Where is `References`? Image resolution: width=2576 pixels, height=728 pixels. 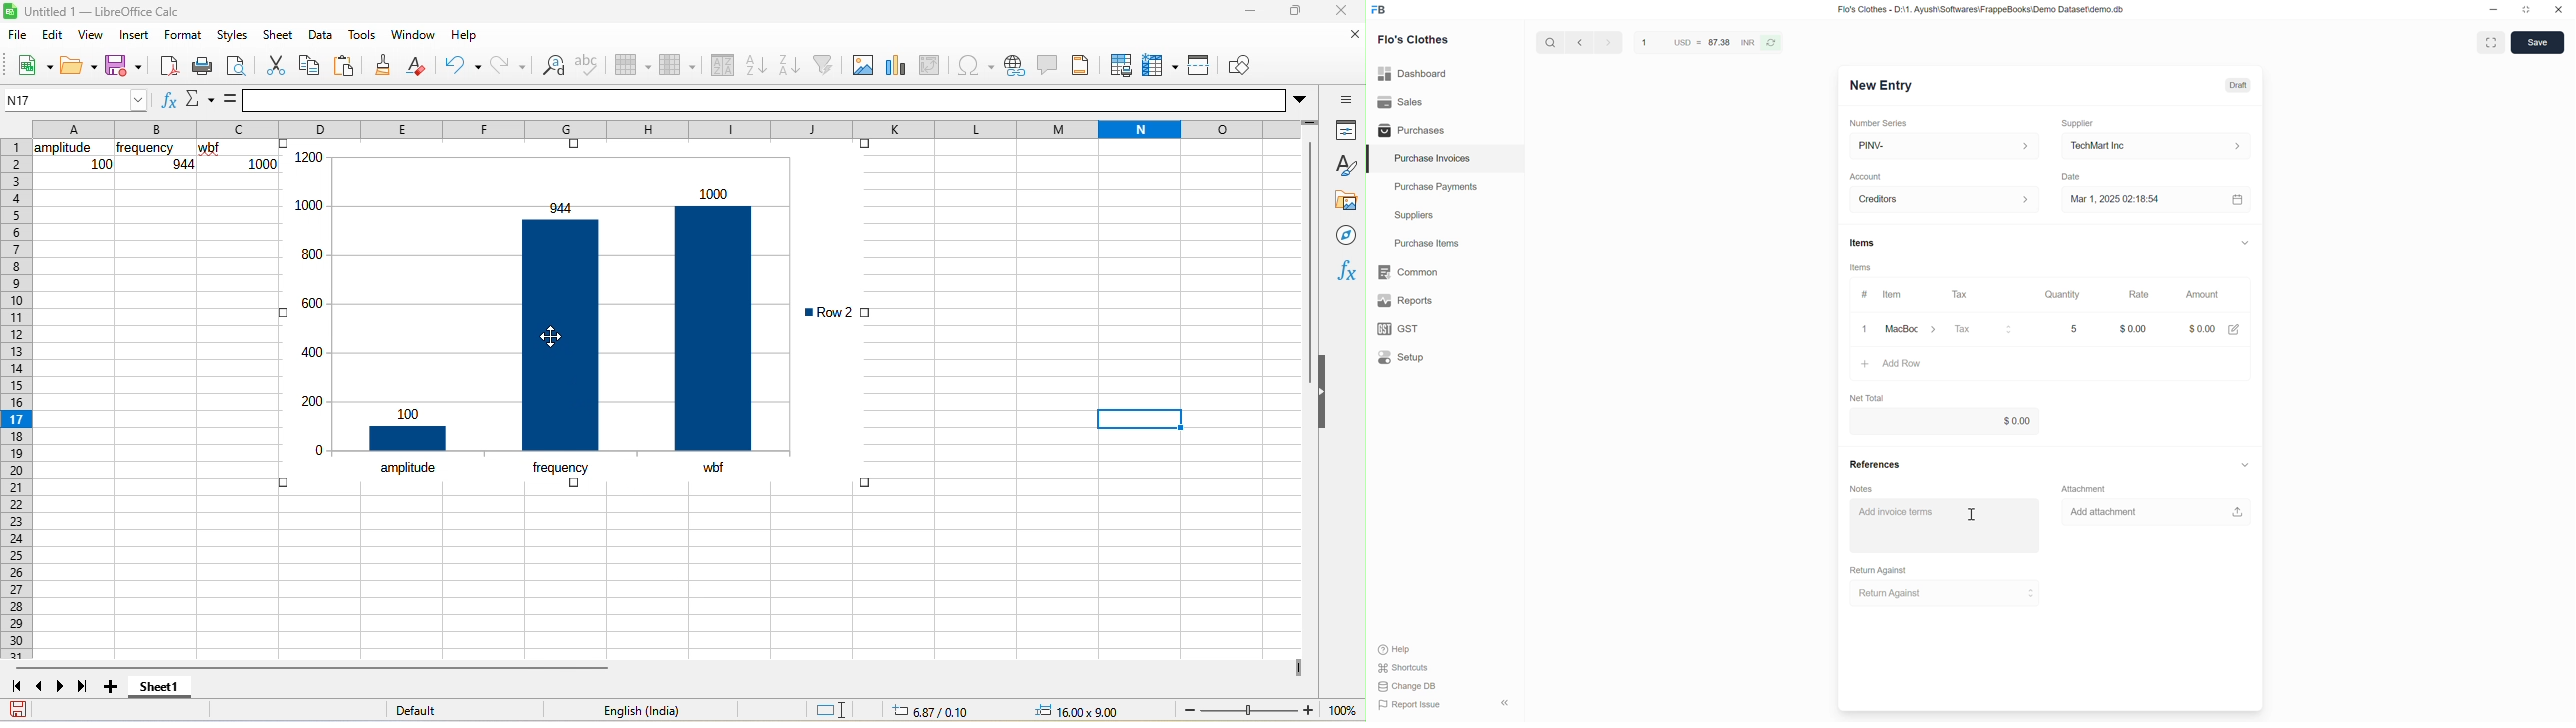
References is located at coordinates (1875, 464).